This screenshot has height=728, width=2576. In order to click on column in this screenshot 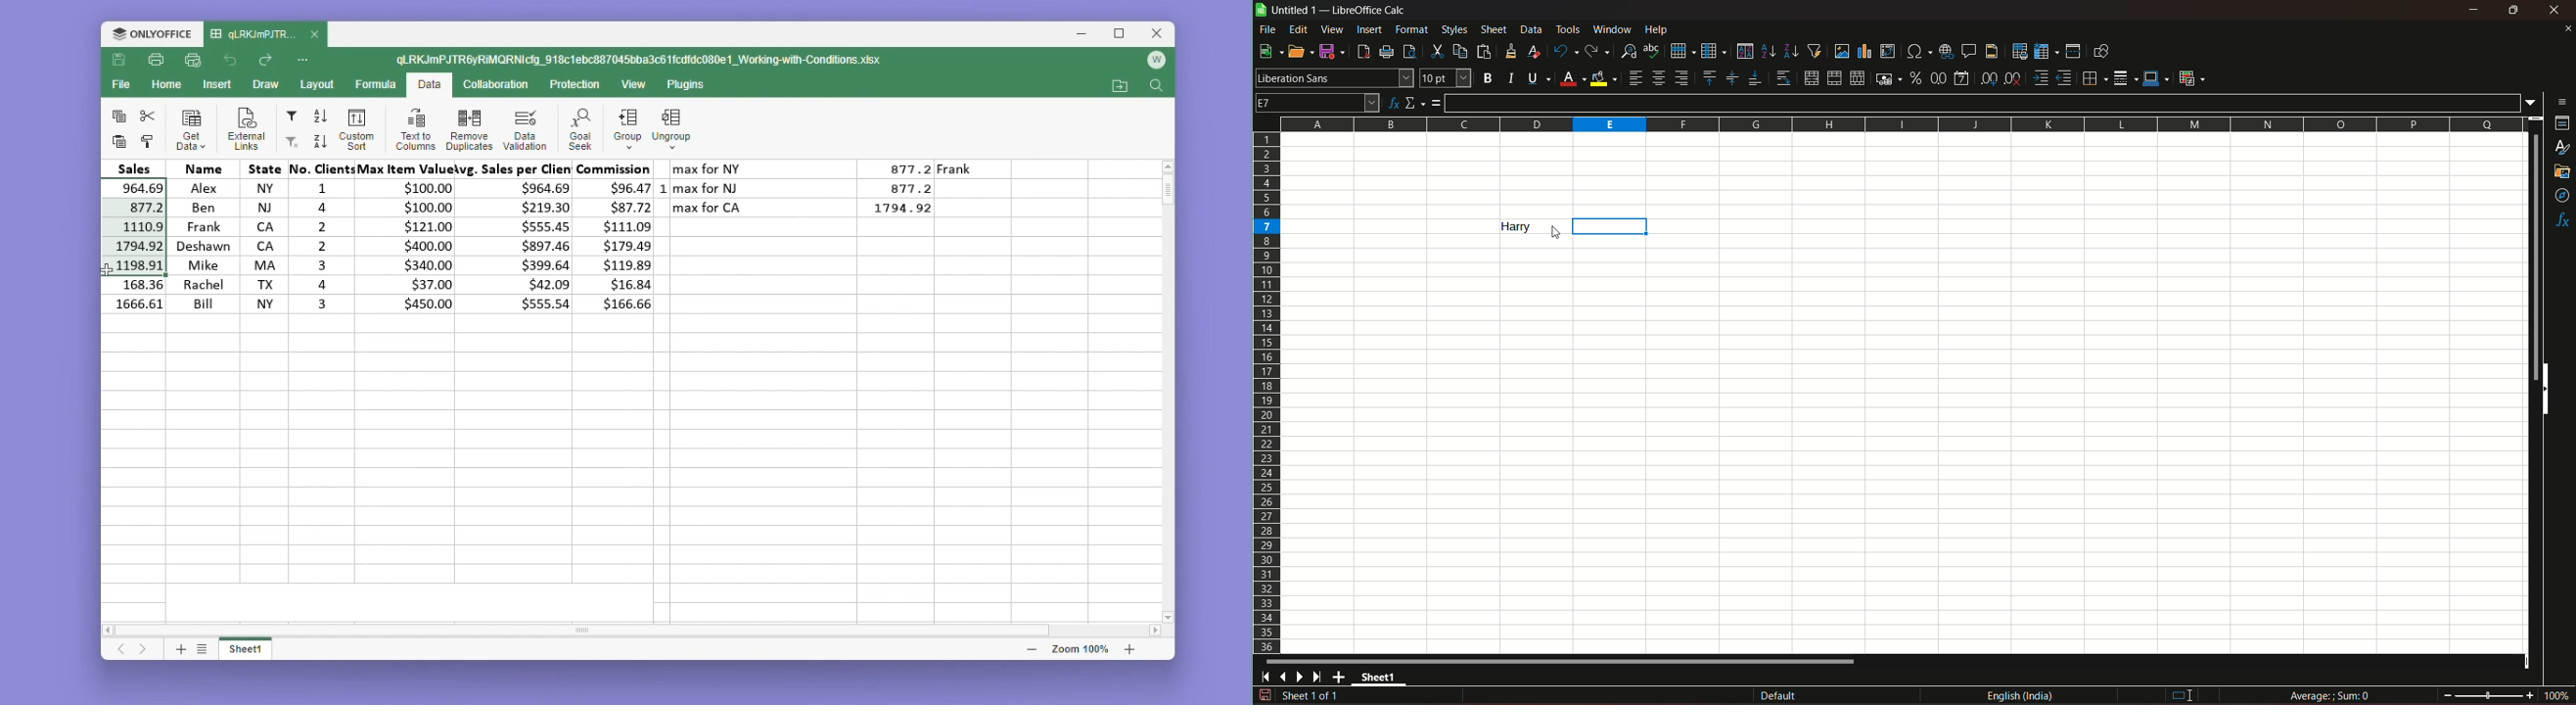, I will do `click(1713, 50)`.